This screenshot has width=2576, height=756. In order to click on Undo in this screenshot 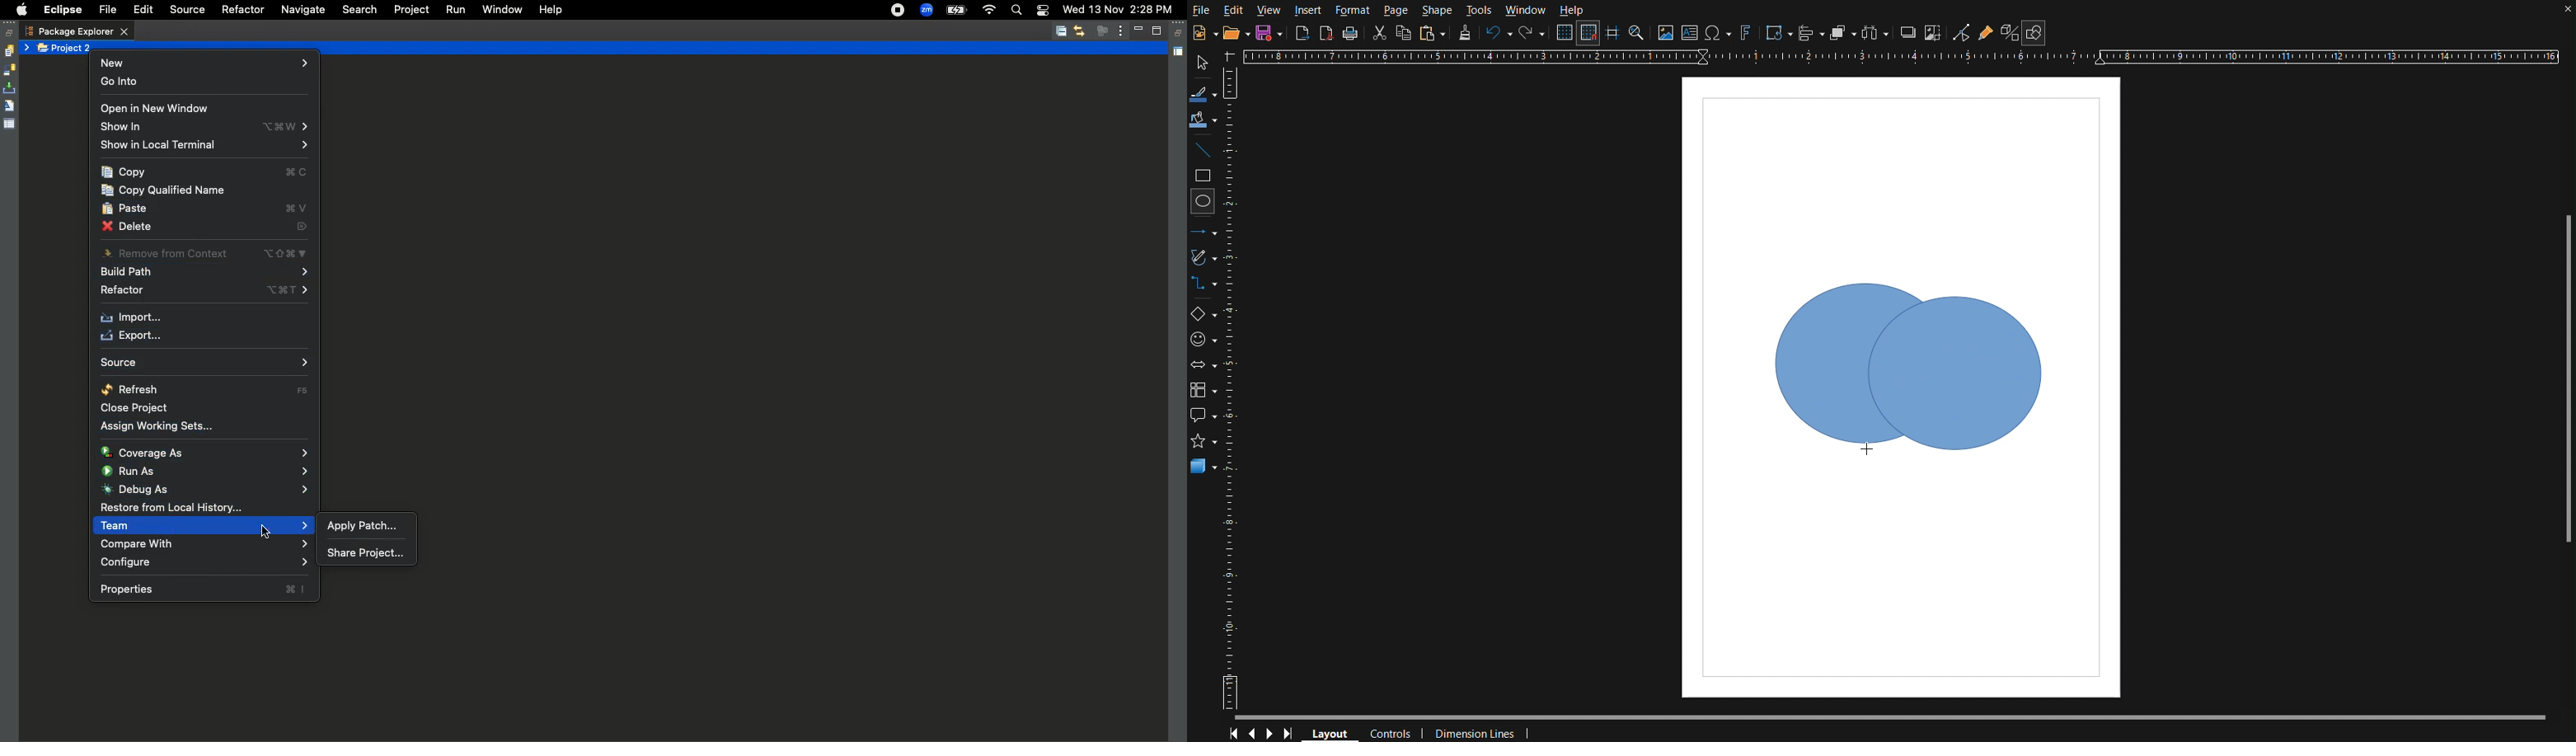, I will do `click(1499, 36)`.